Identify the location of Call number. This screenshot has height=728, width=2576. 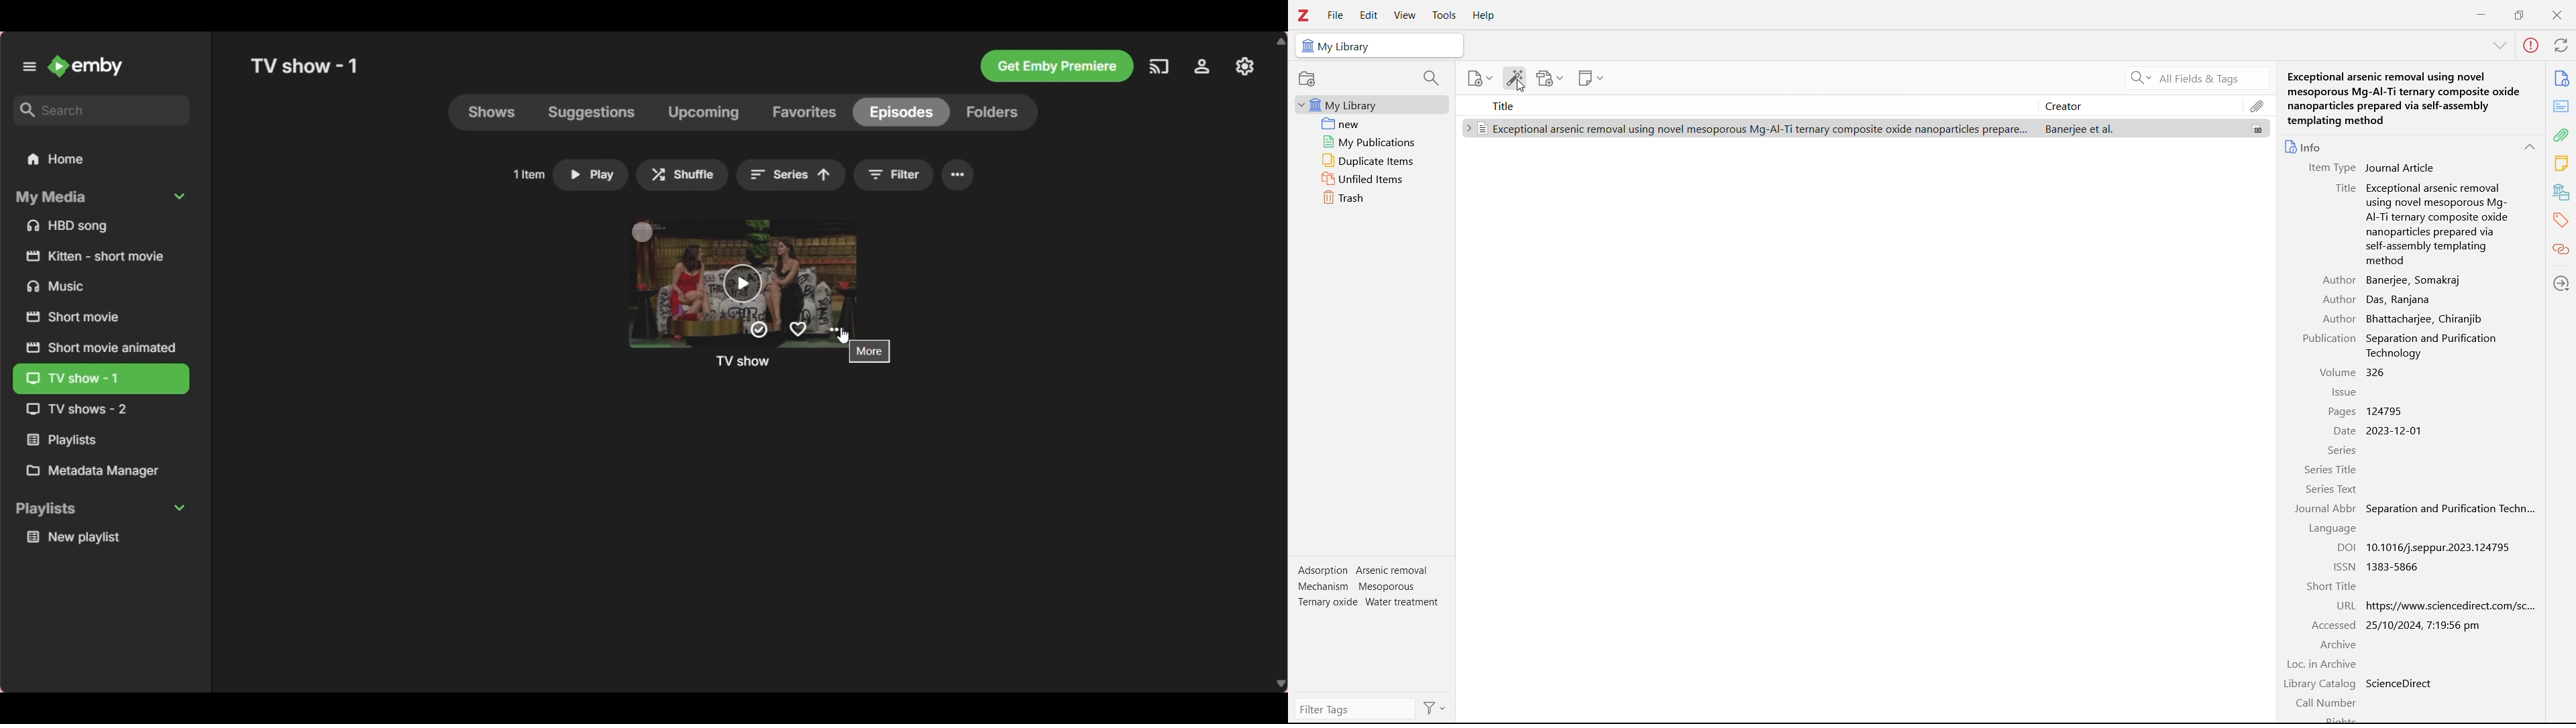
(2328, 704).